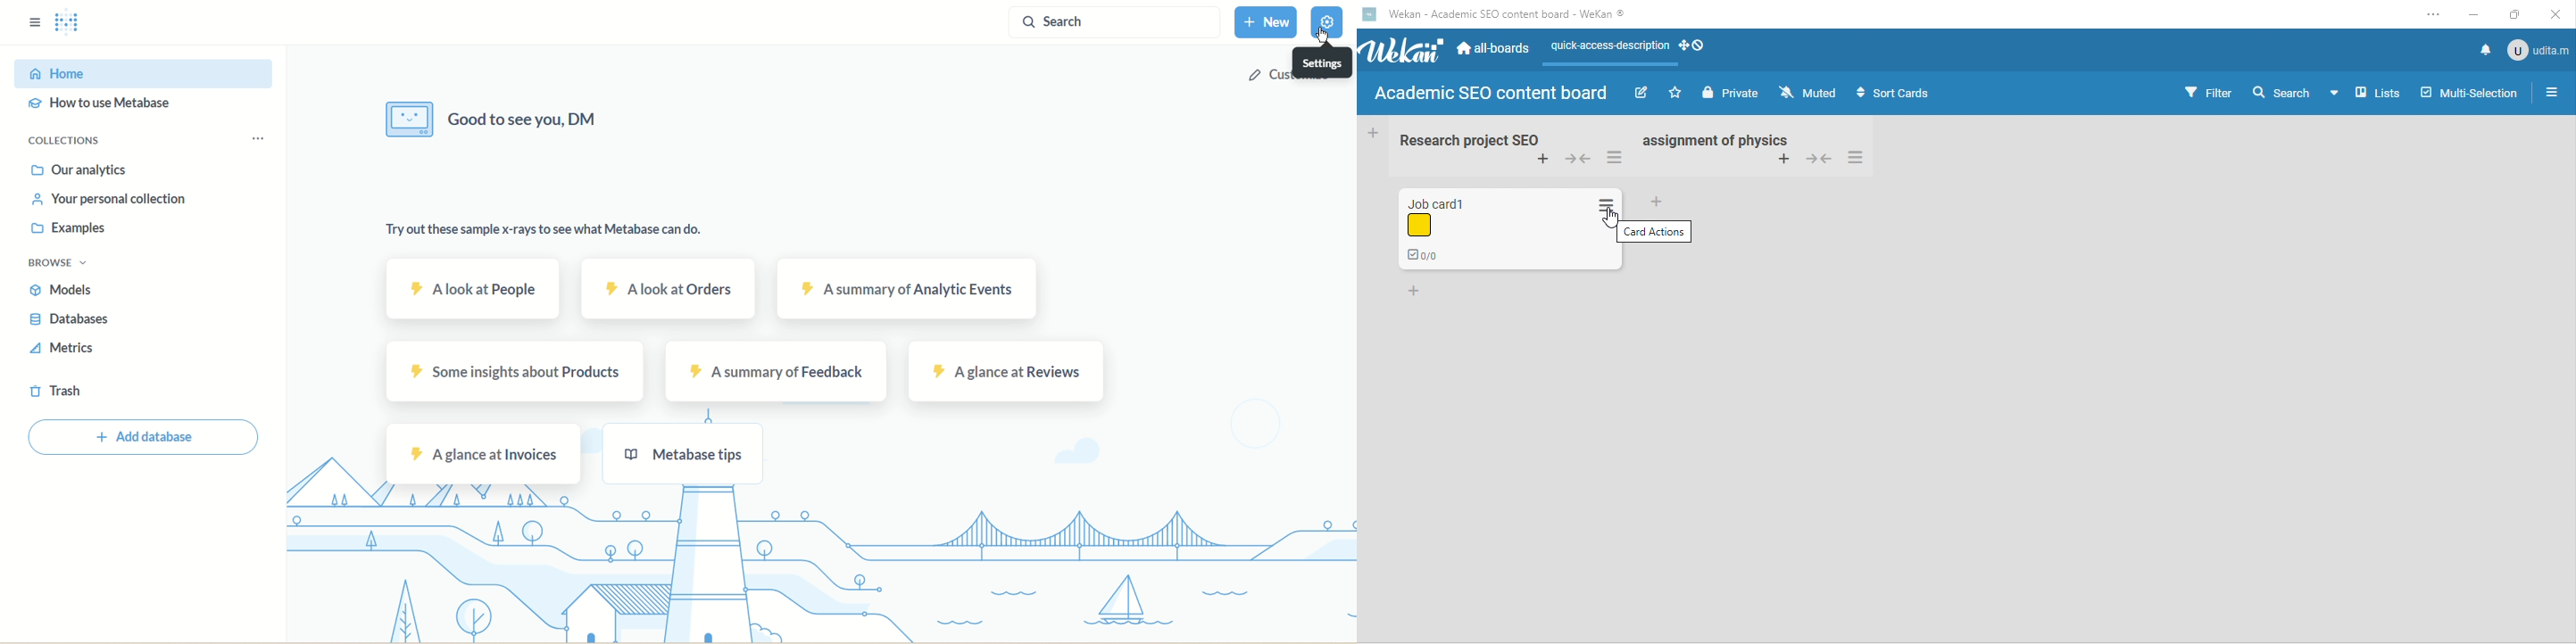 The height and width of the screenshot is (644, 2576). Describe the element at coordinates (2522, 15) in the screenshot. I see `maximize` at that location.